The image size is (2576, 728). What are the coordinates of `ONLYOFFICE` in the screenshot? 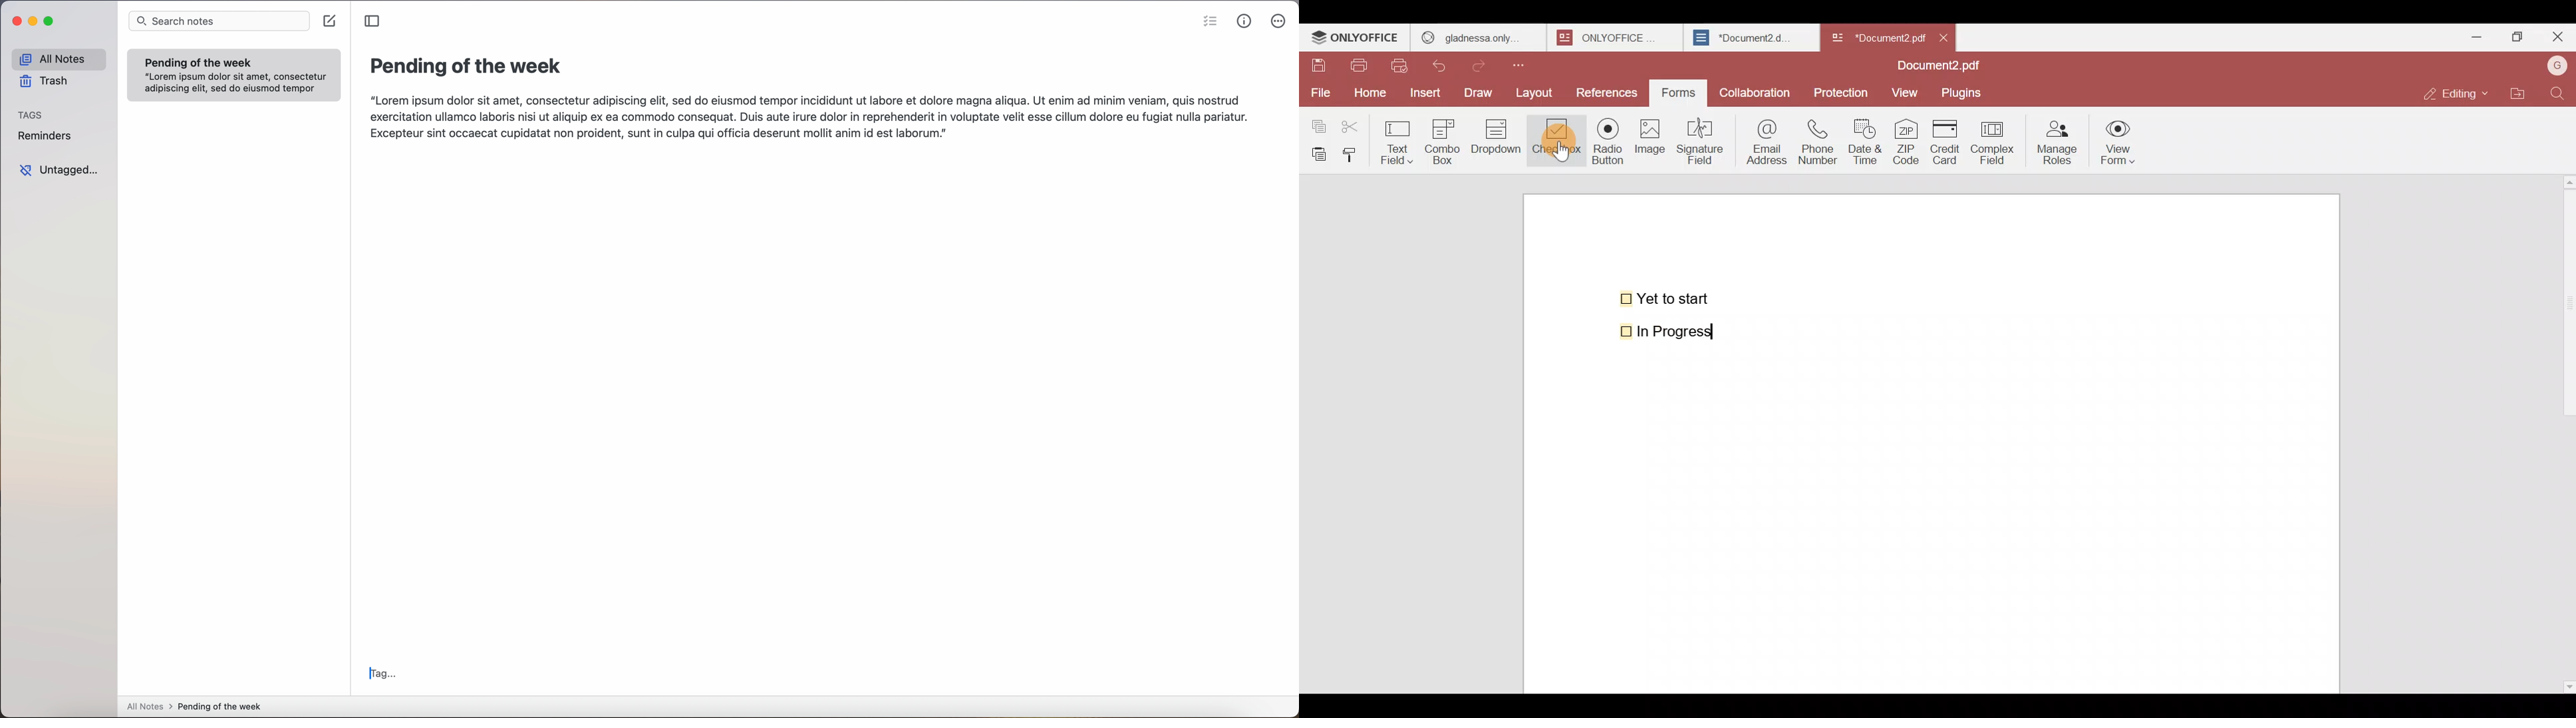 It's located at (1356, 39).